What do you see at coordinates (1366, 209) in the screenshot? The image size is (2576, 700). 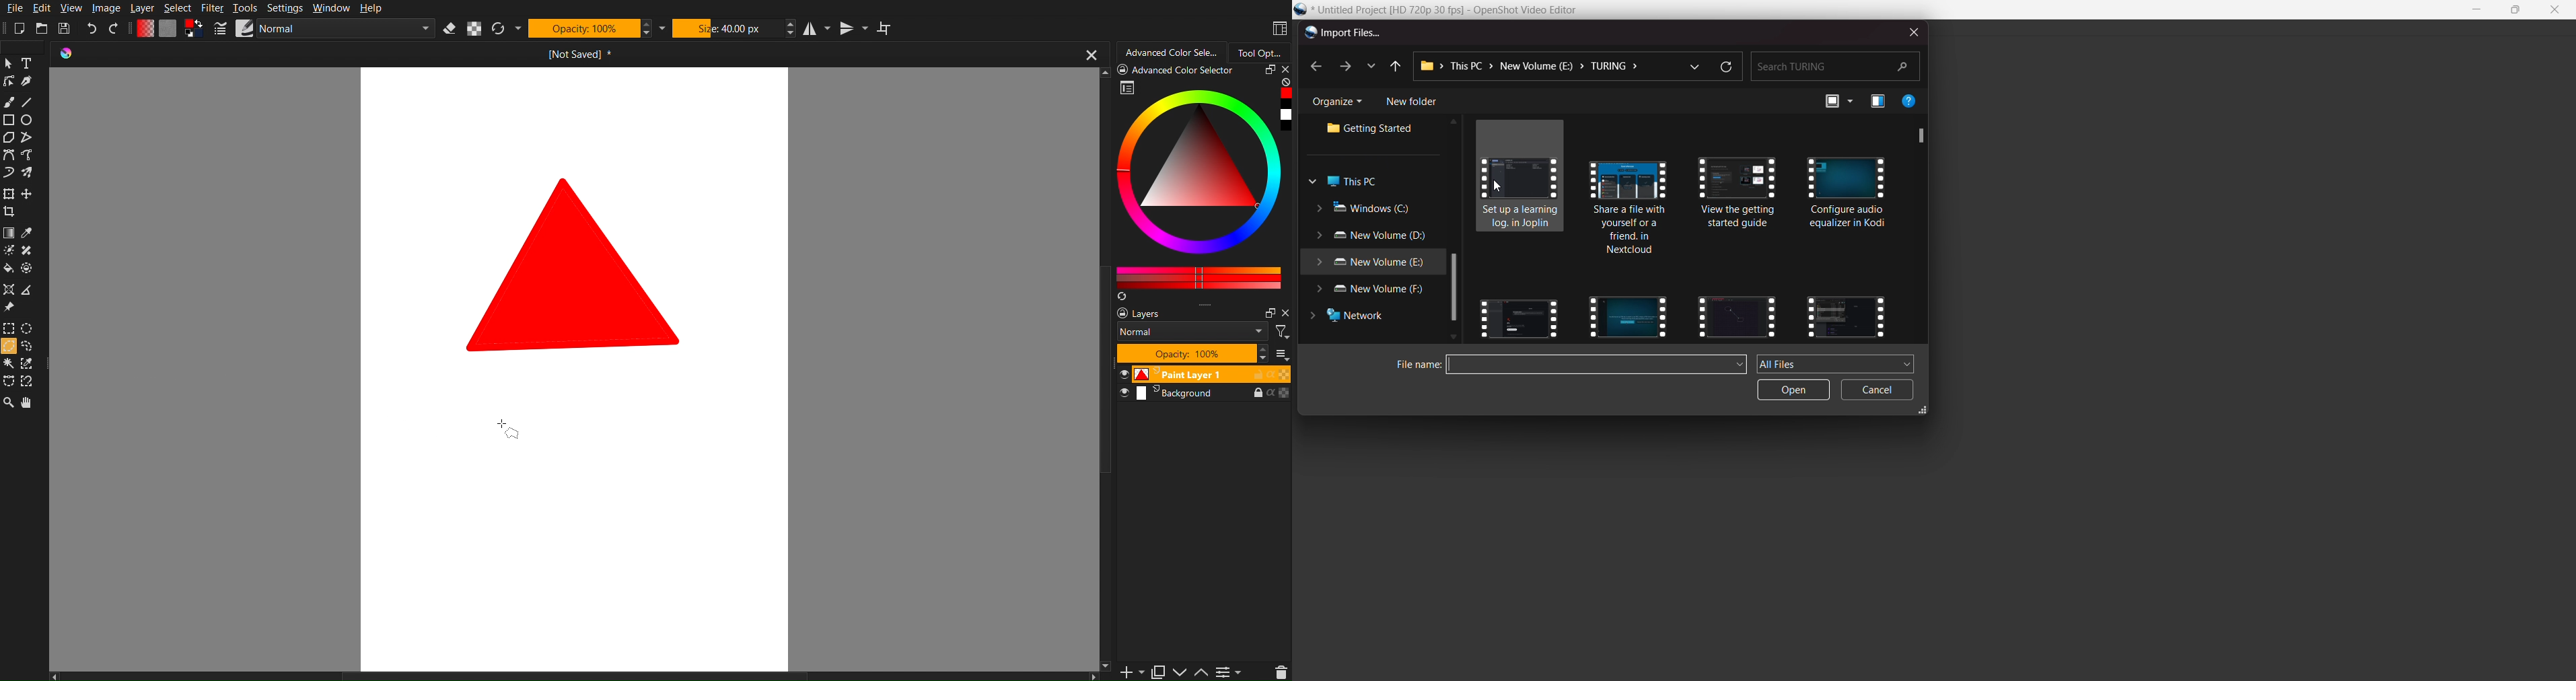 I see `windows c` at bounding box center [1366, 209].